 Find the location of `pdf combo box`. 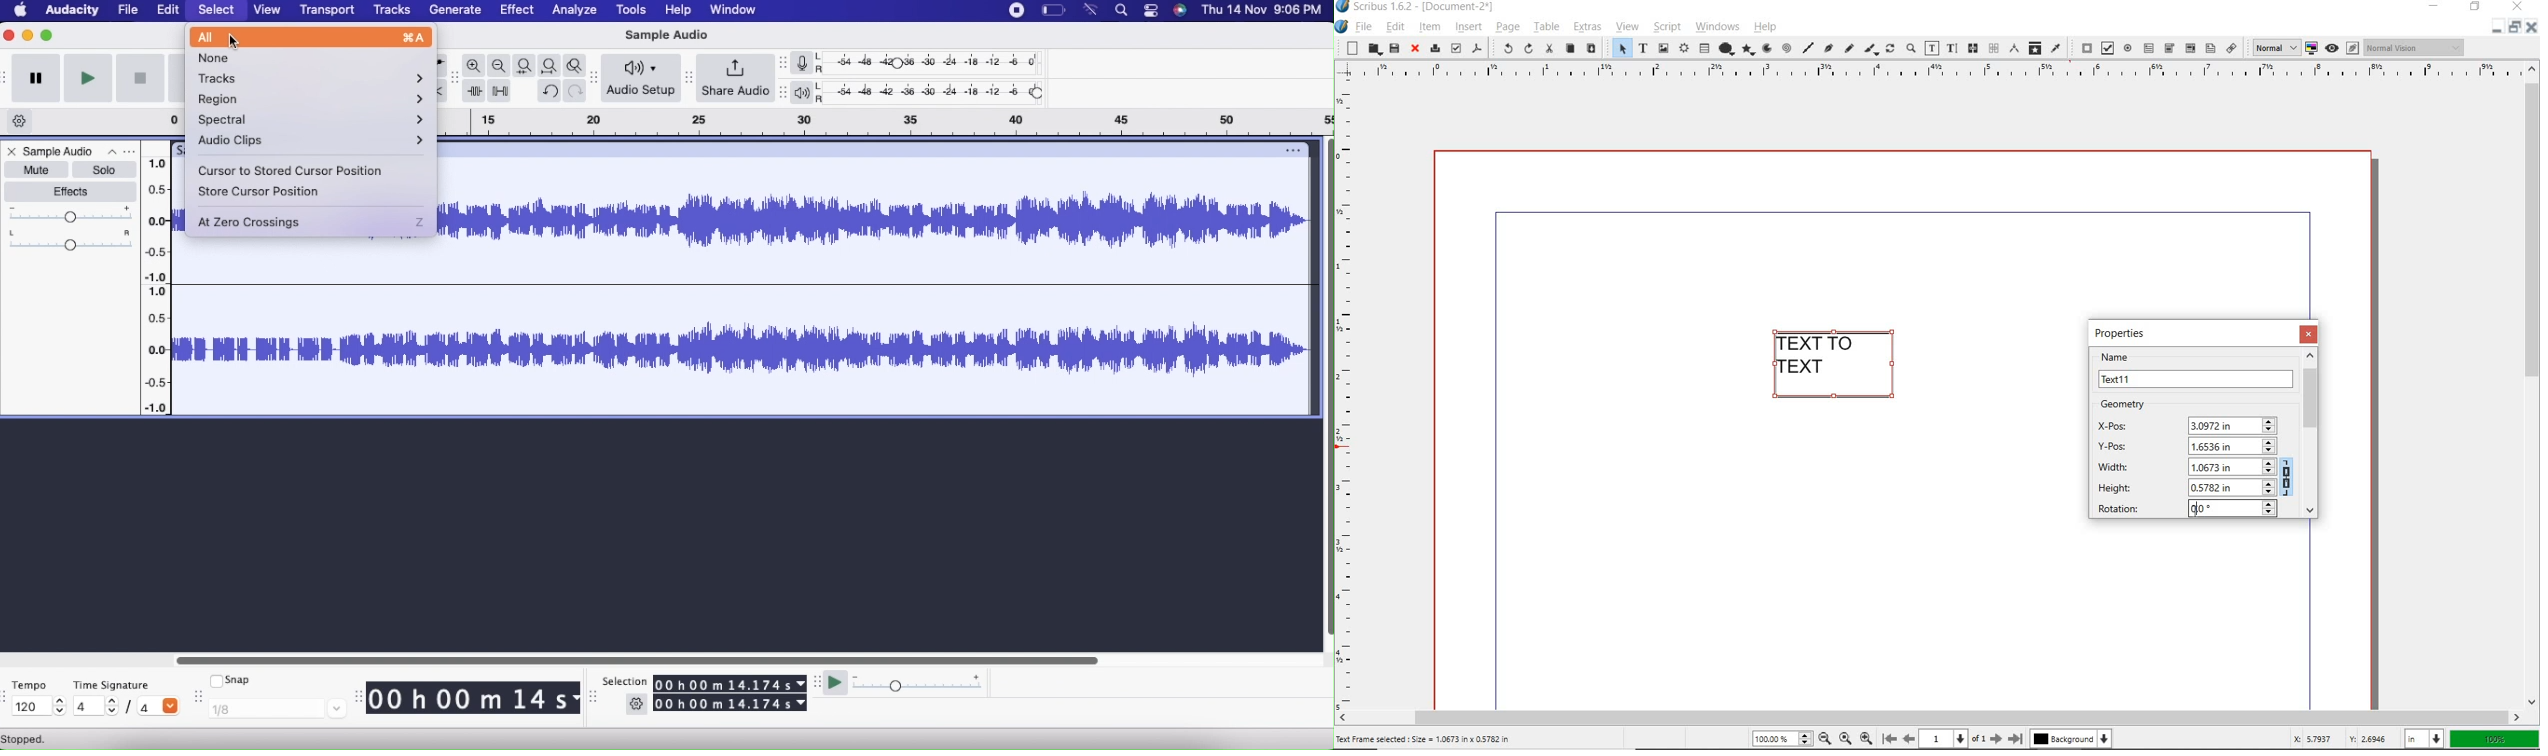

pdf combo box is located at coordinates (2169, 47).